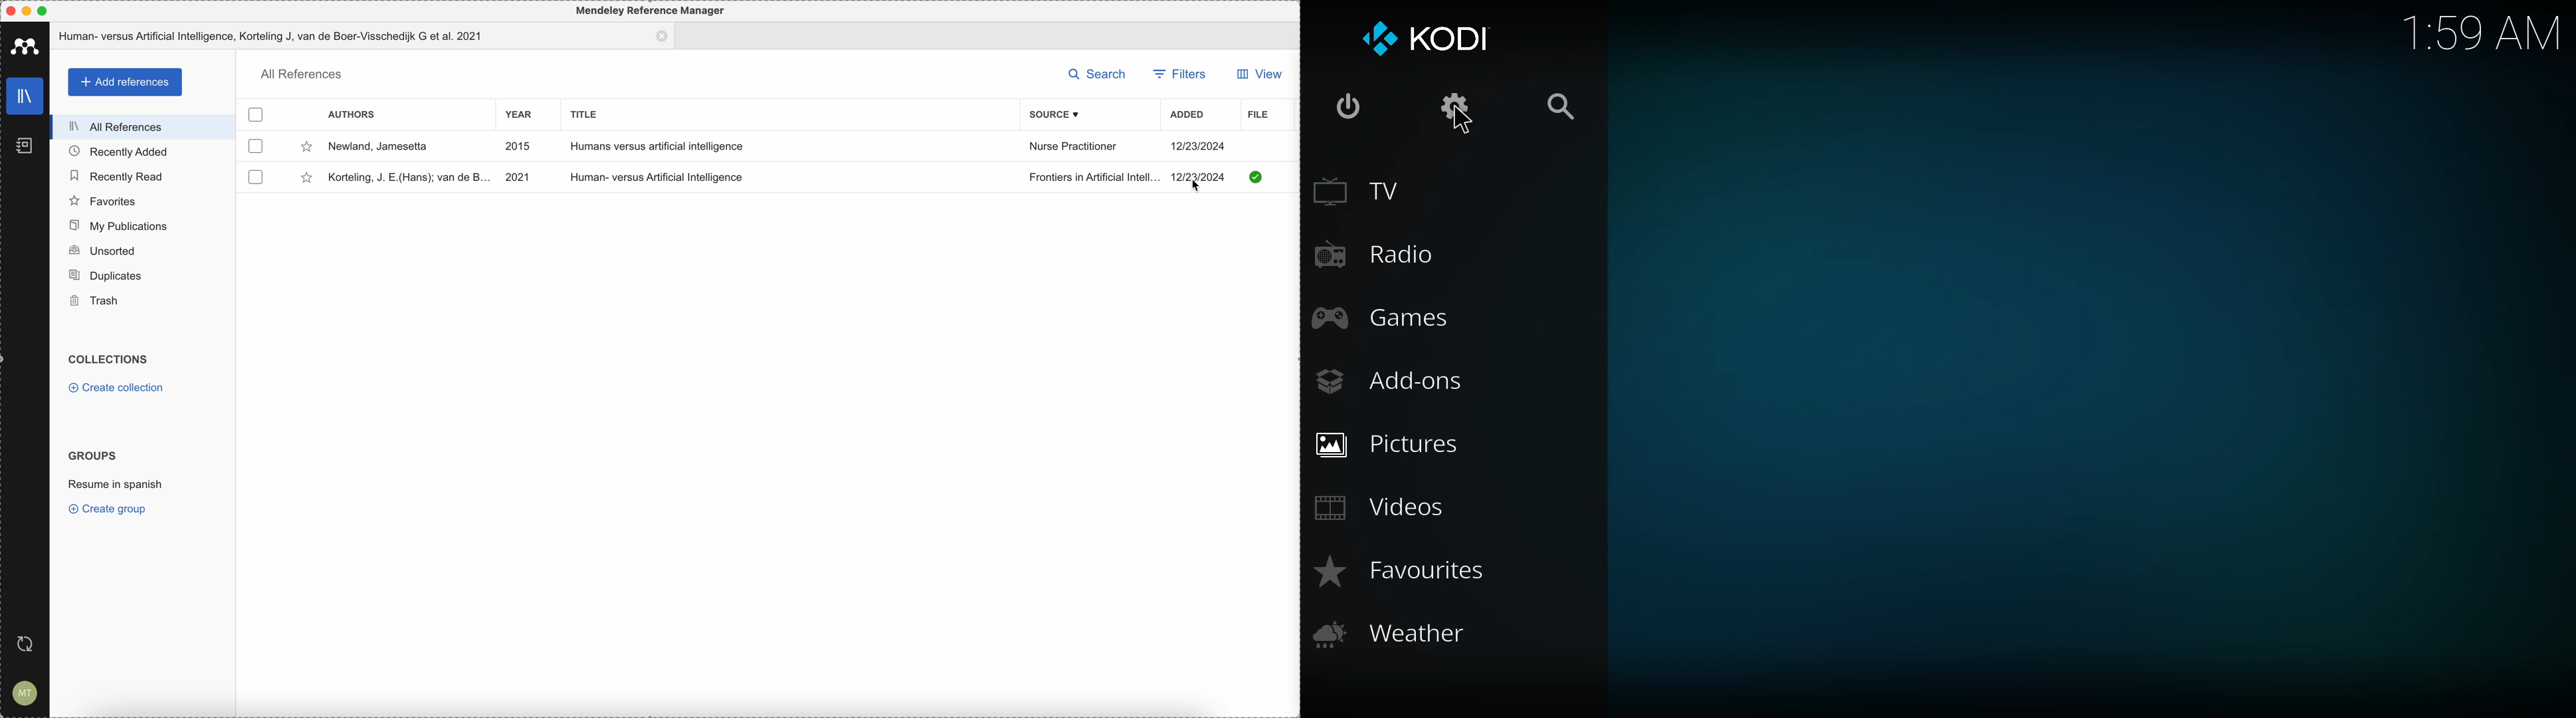  Describe the element at coordinates (51, 11) in the screenshot. I see `maximize Mendeley` at that location.